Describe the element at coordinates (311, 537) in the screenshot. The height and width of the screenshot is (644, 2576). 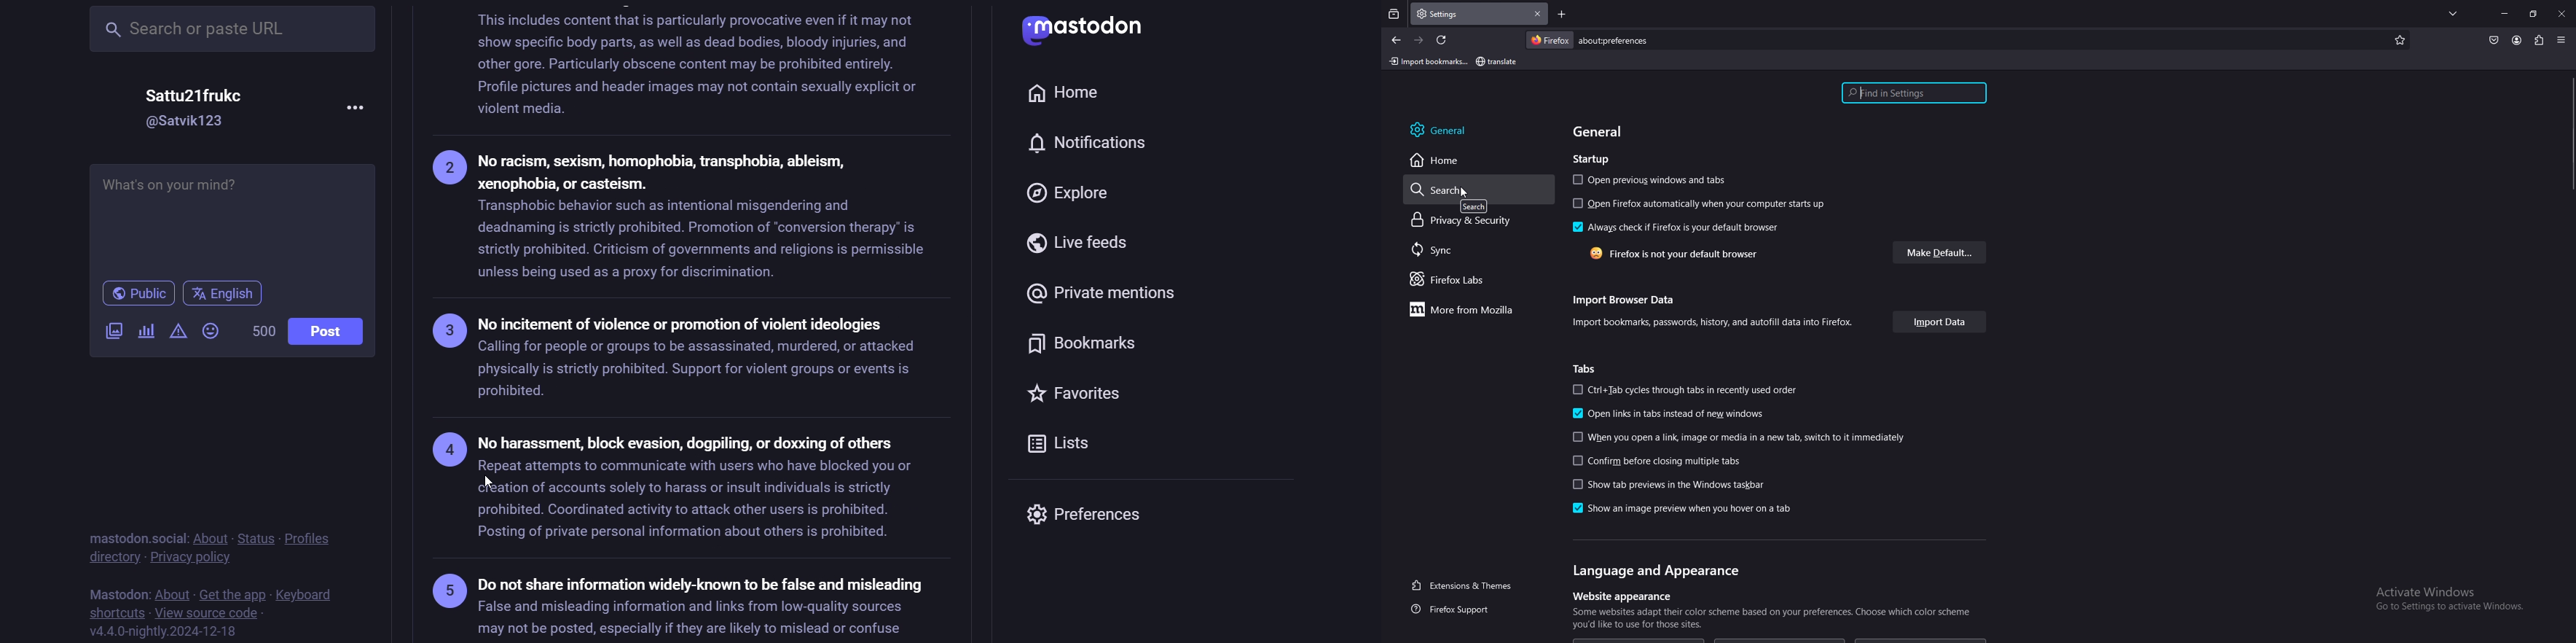
I see `profiles` at that location.